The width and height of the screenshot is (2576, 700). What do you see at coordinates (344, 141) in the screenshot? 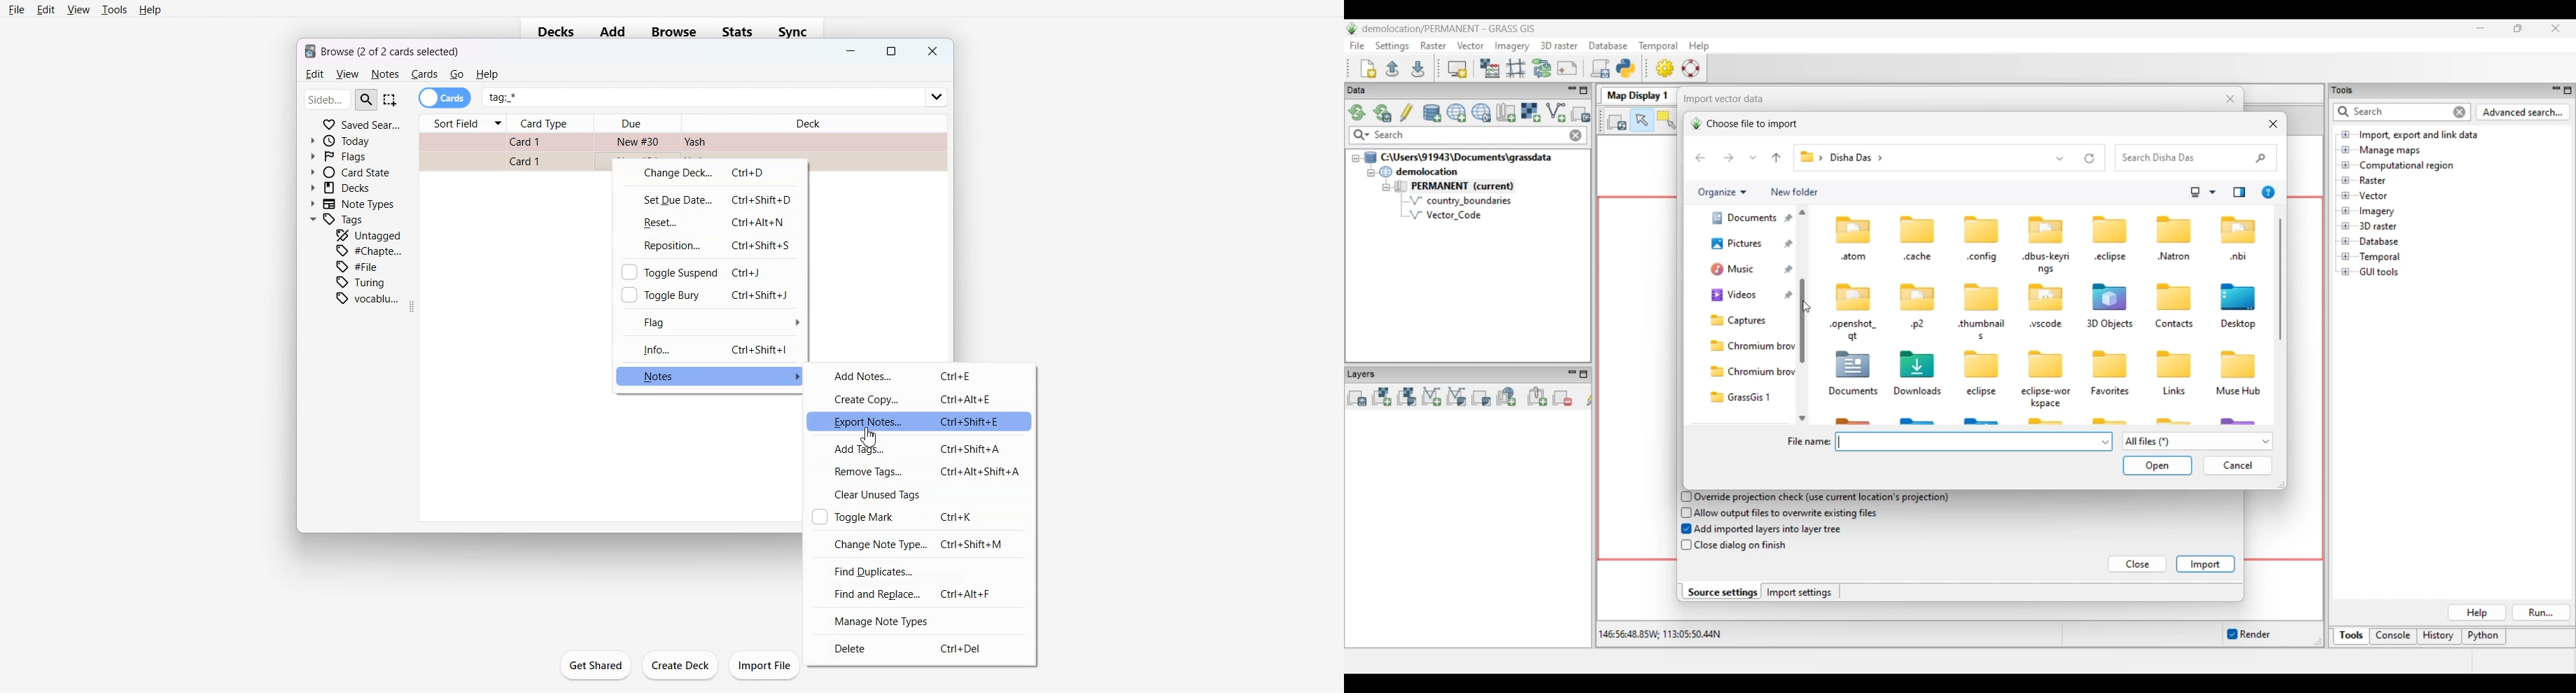
I see `Today` at bounding box center [344, 141].